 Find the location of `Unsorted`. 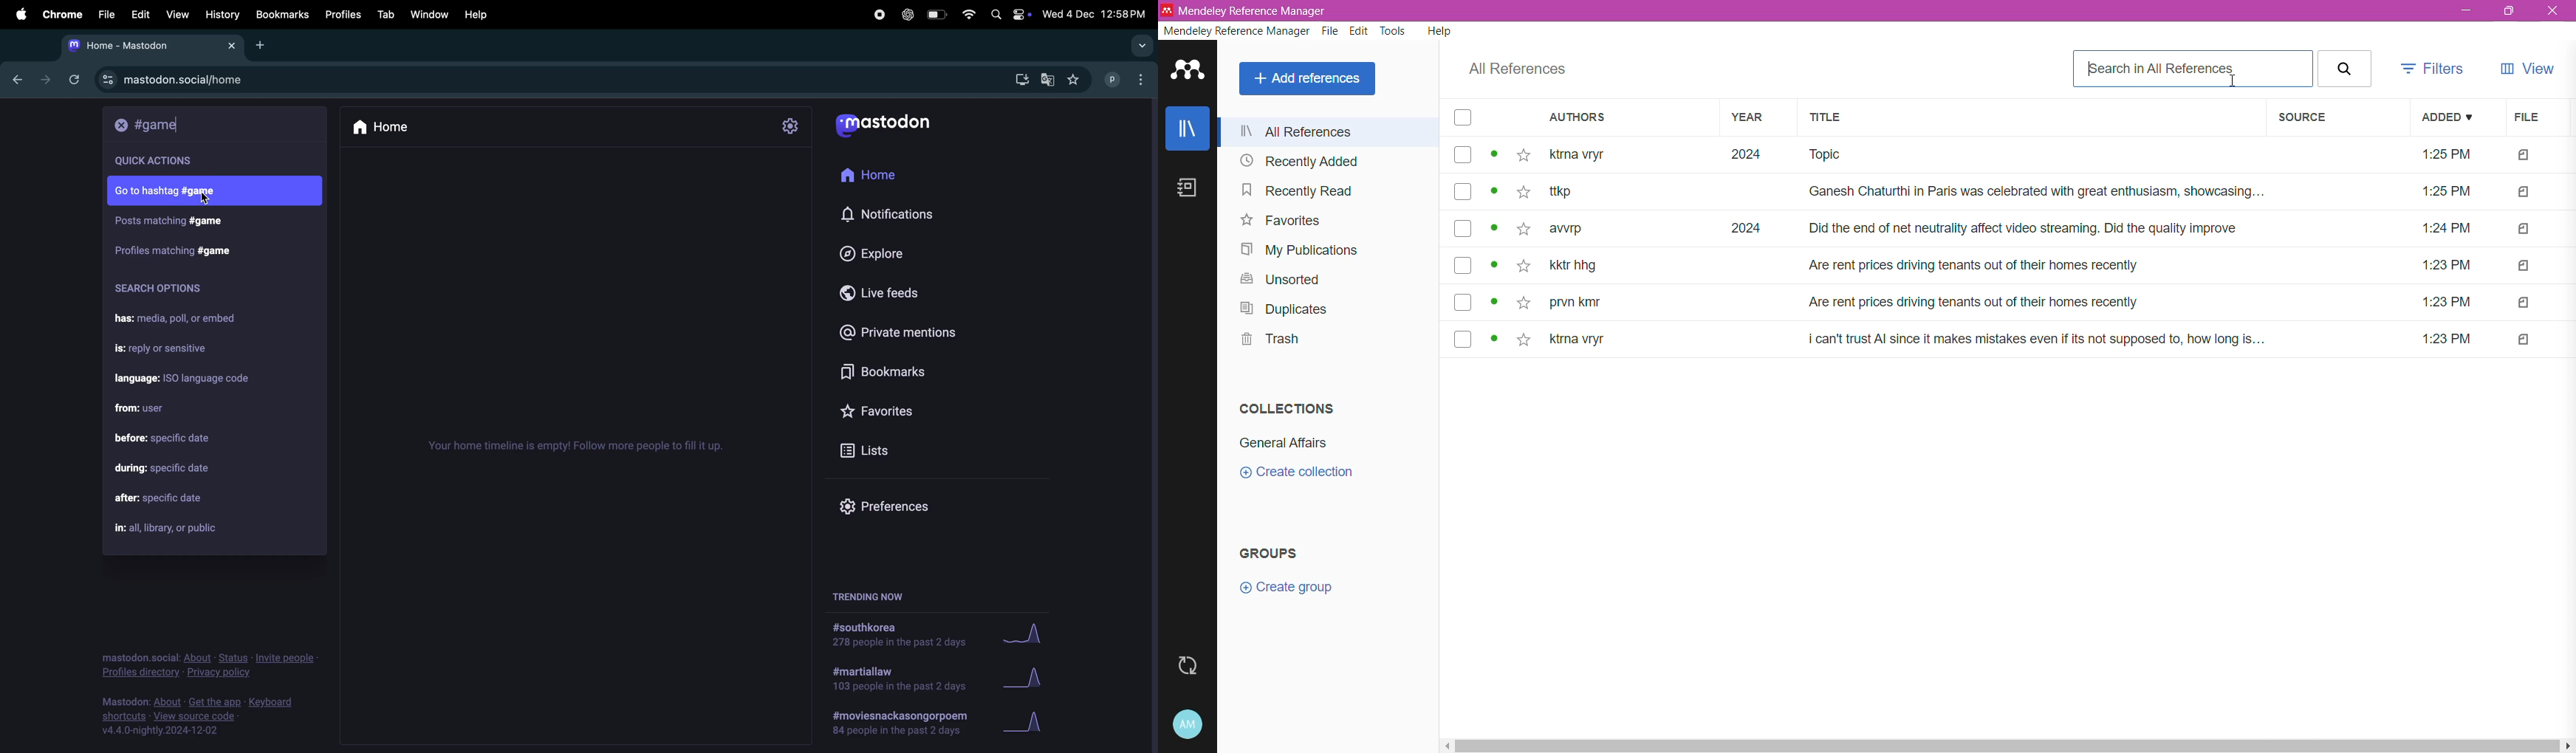

Unsorted is located at coordinates (1276, 280).